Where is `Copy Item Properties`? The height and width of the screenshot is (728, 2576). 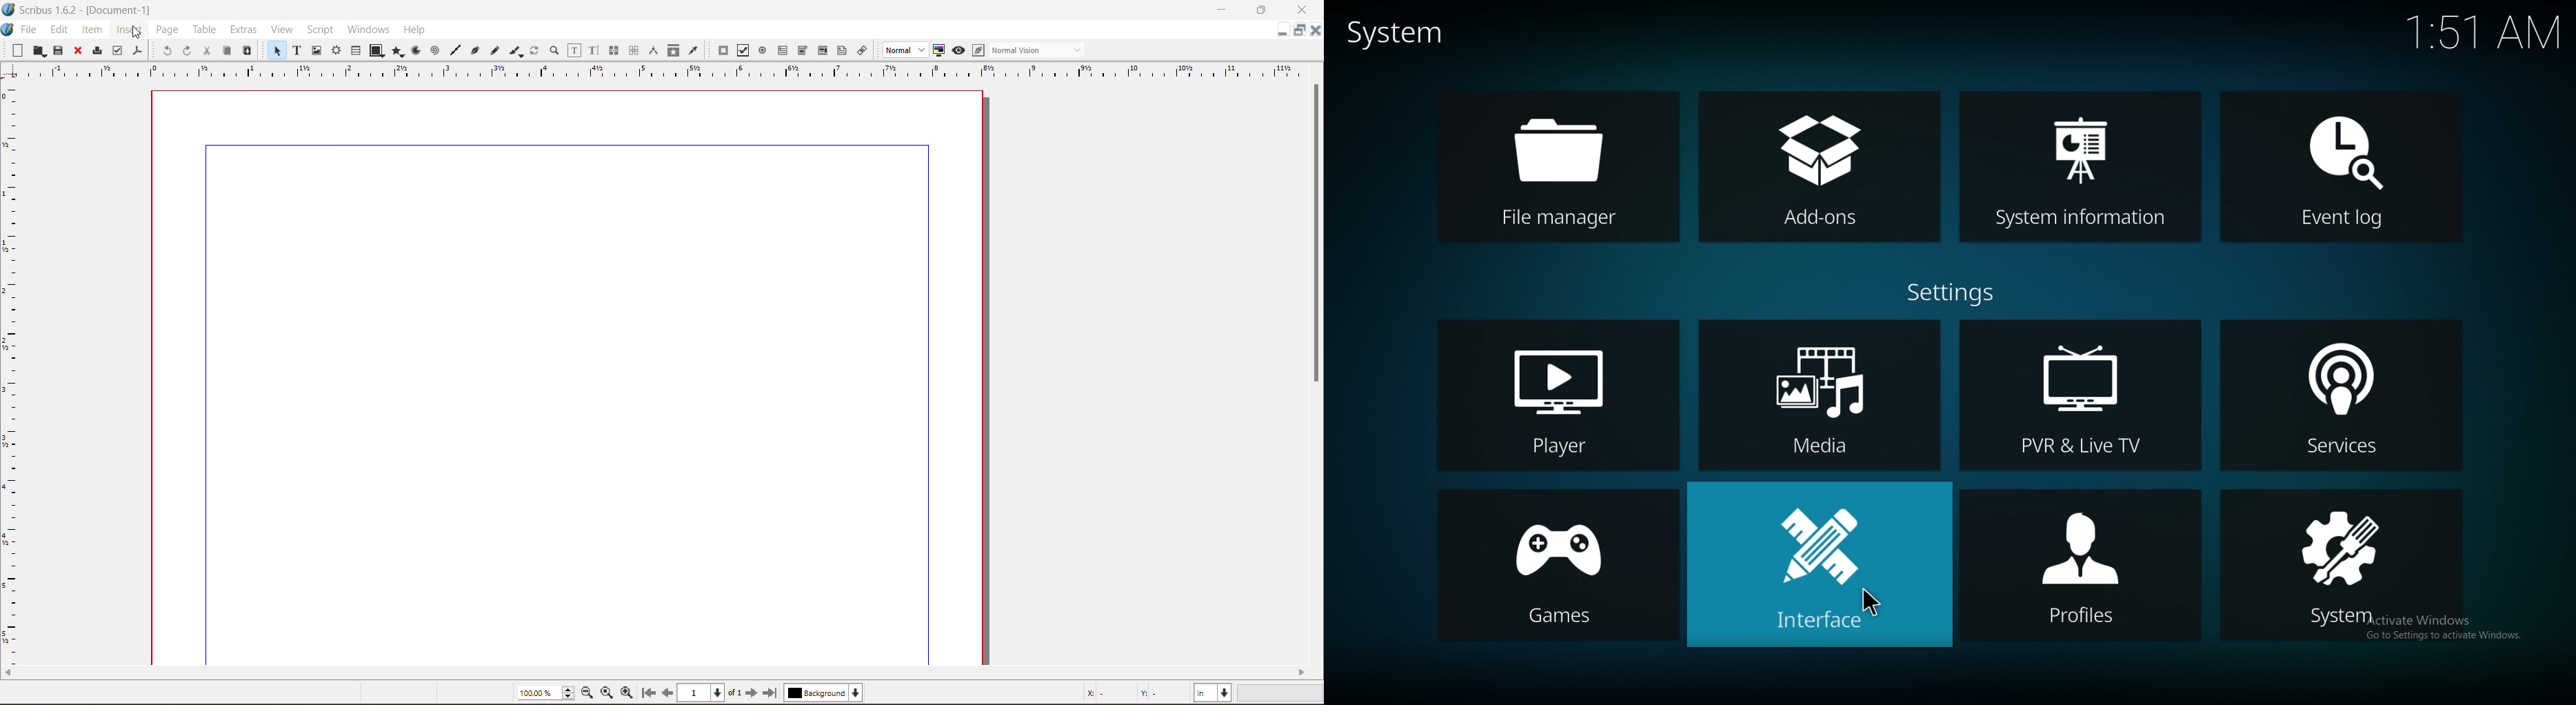
Copy Item Properties is located at coordinates (674, 50).